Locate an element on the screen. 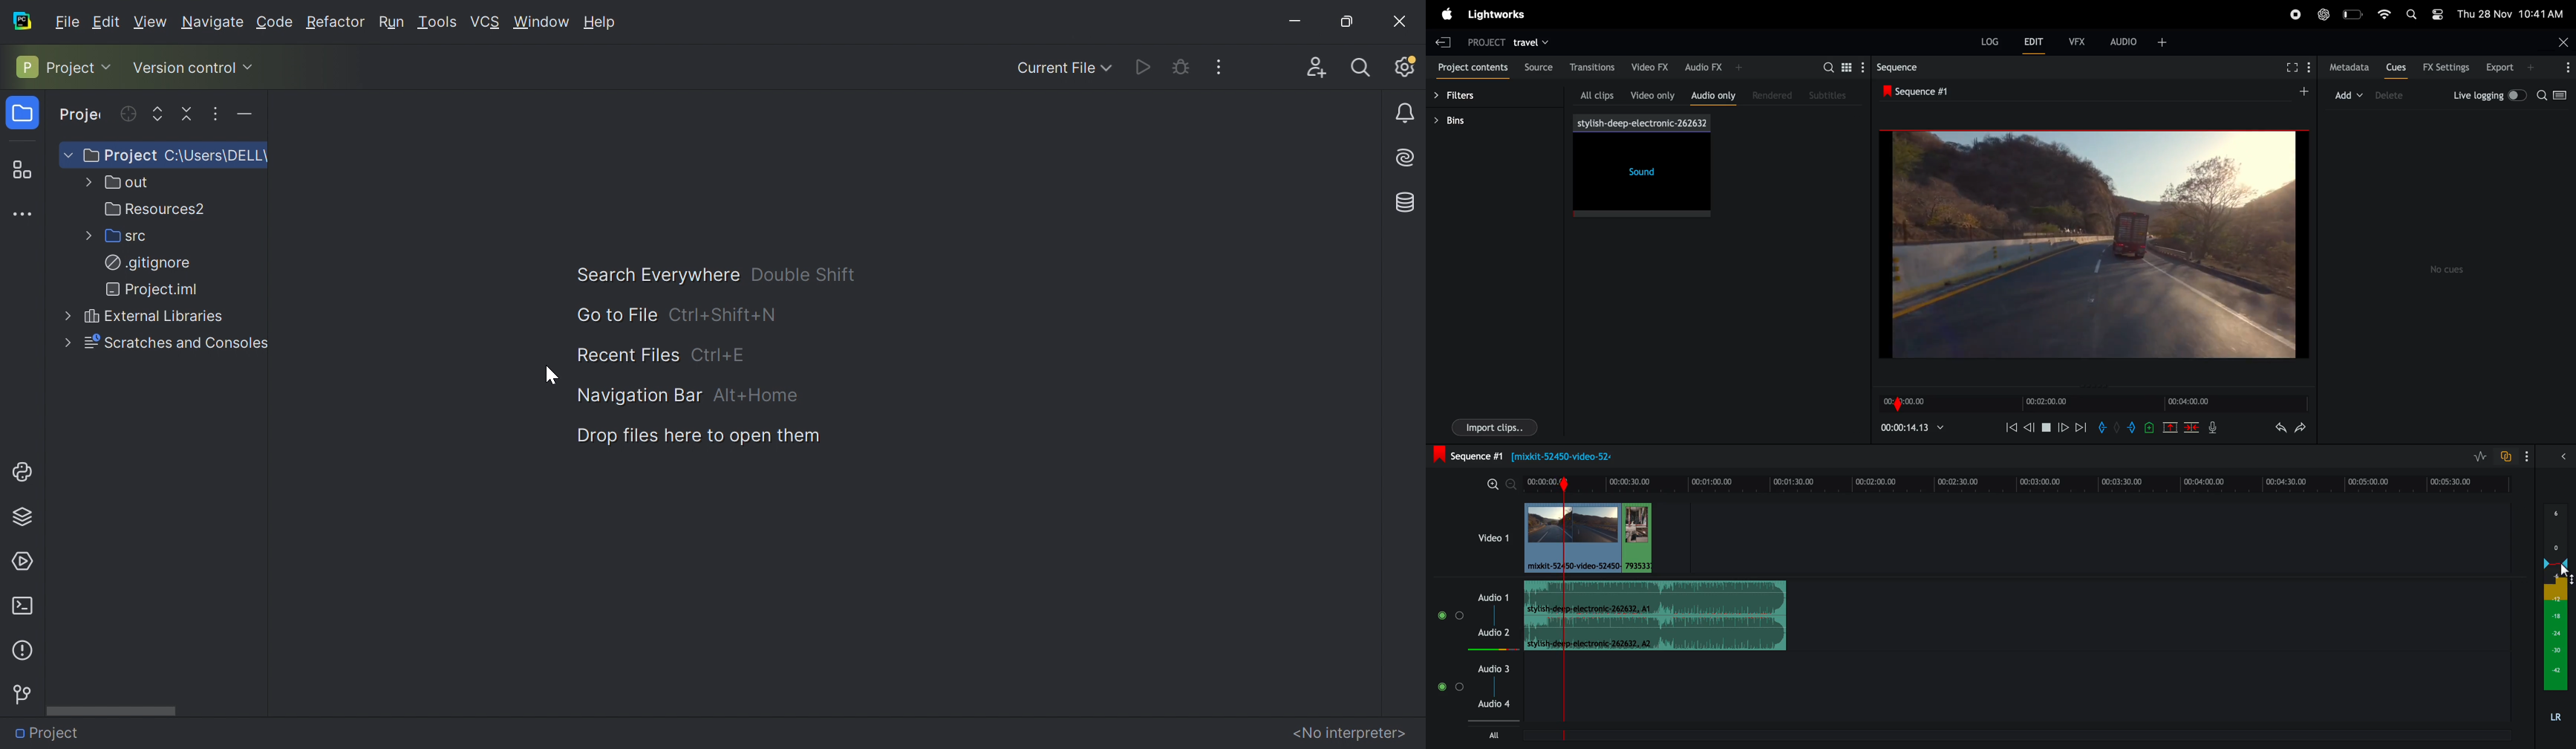 The image size is (2576, 756). time is located at coordinates (1914, 402).